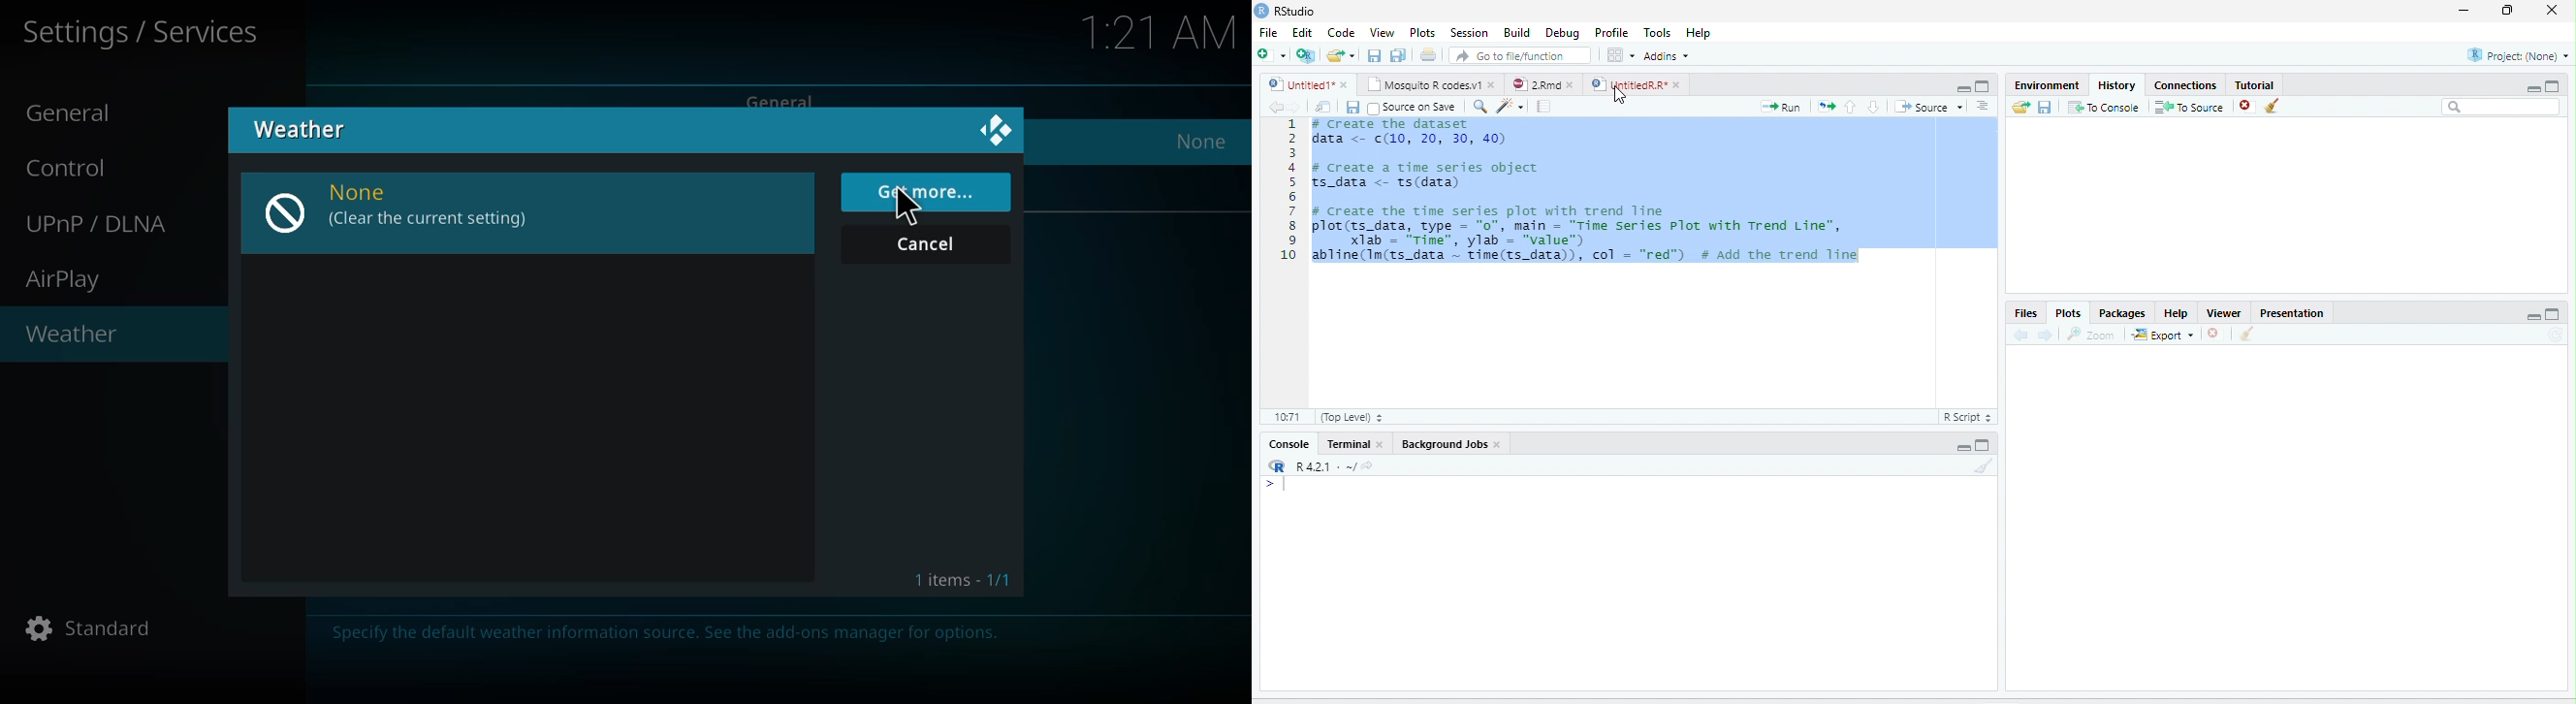 The image size is (2576, 728). I want to click on To Console, so click(2103, 107).